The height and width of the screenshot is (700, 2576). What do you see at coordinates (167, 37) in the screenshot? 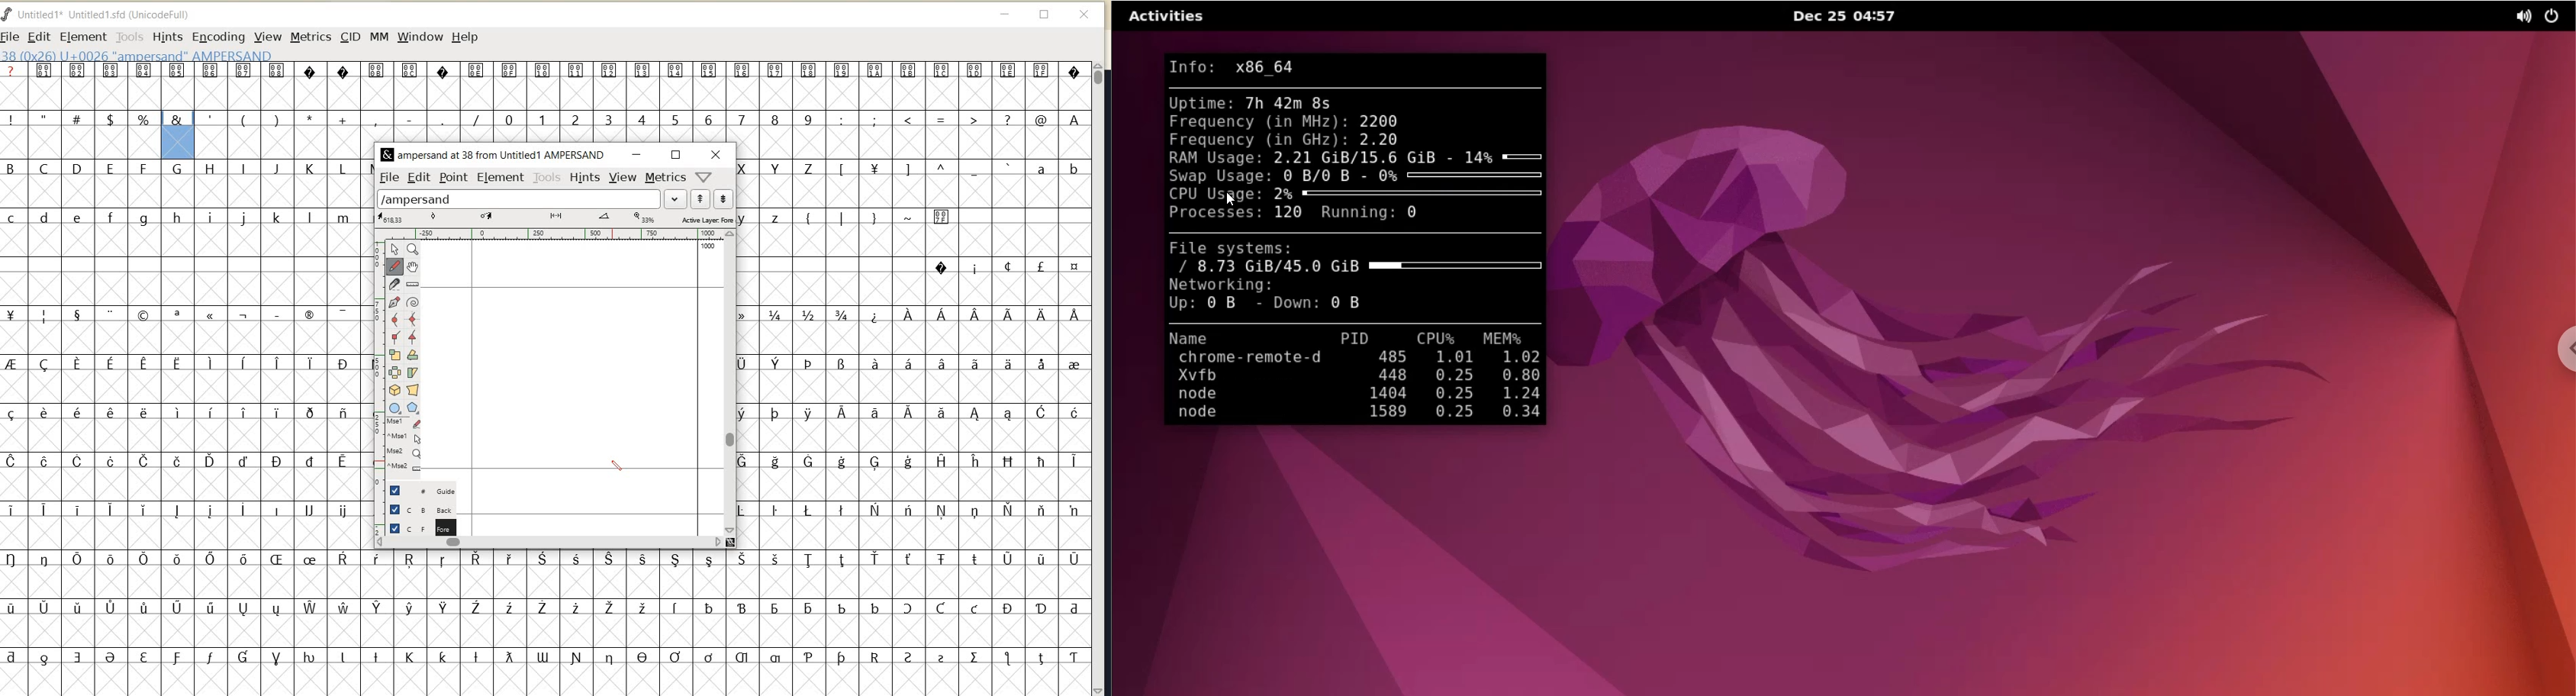
I see `HINTS` at bounding box center [167, 37].